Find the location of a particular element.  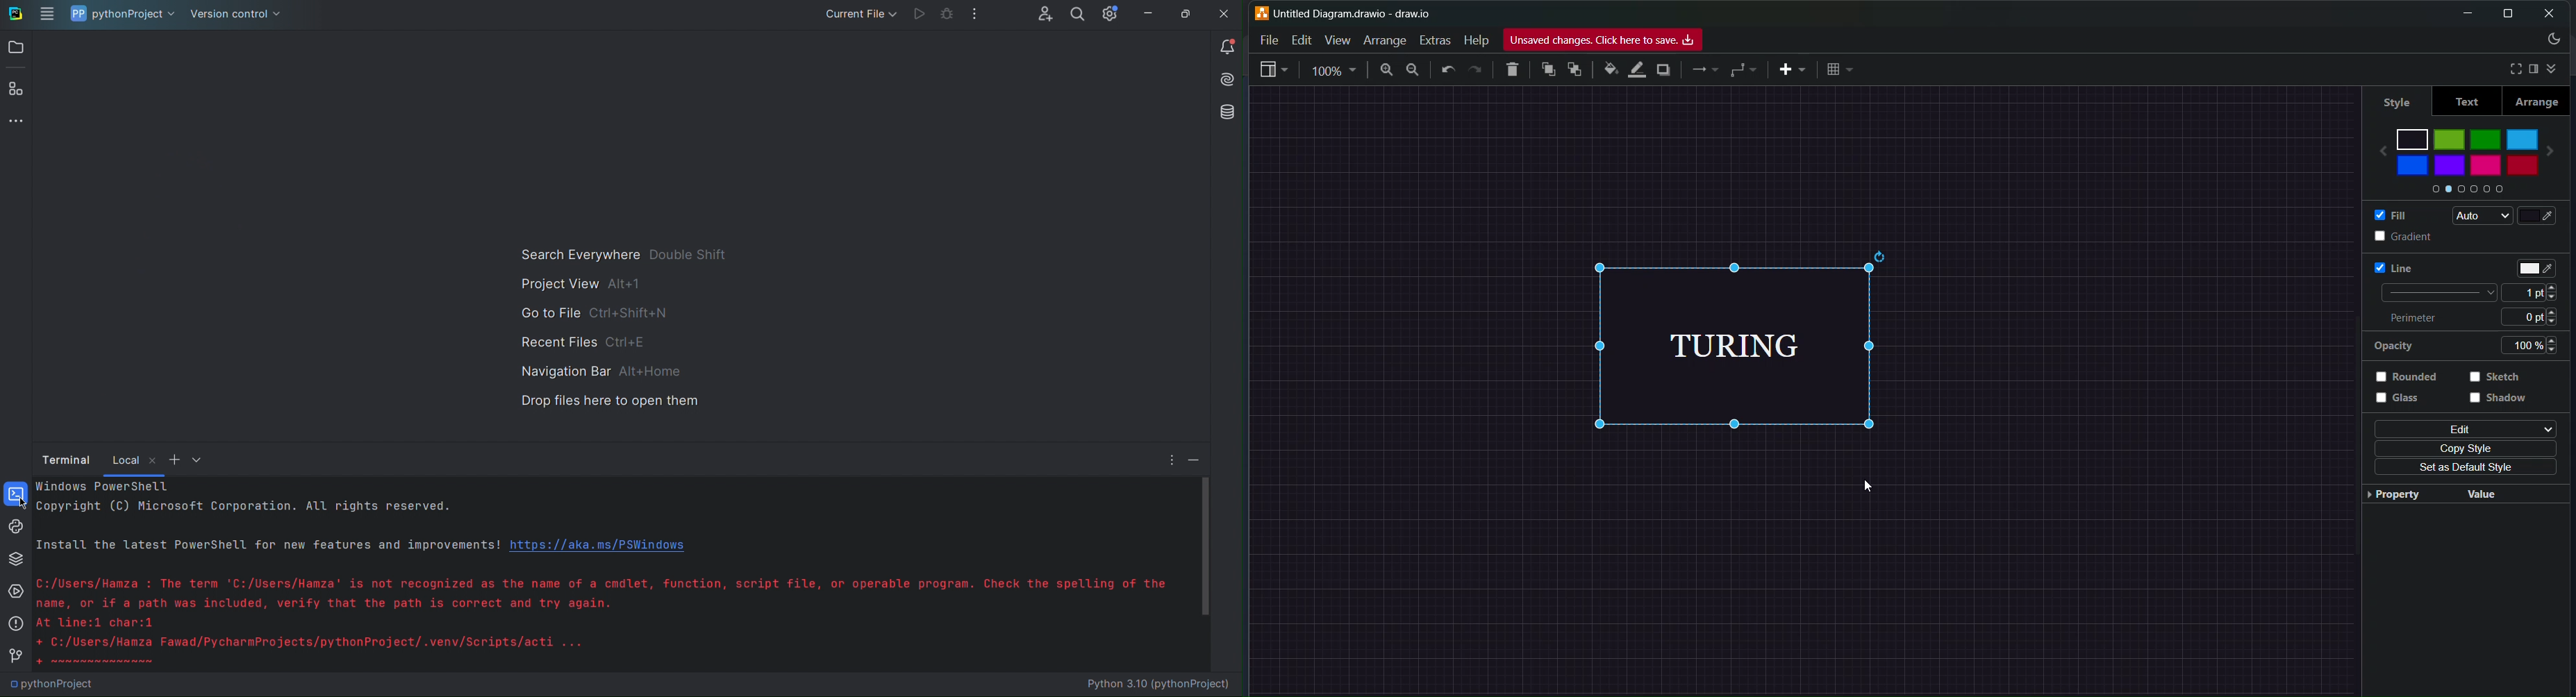

1 pt is located at coordinates (2535, 293).